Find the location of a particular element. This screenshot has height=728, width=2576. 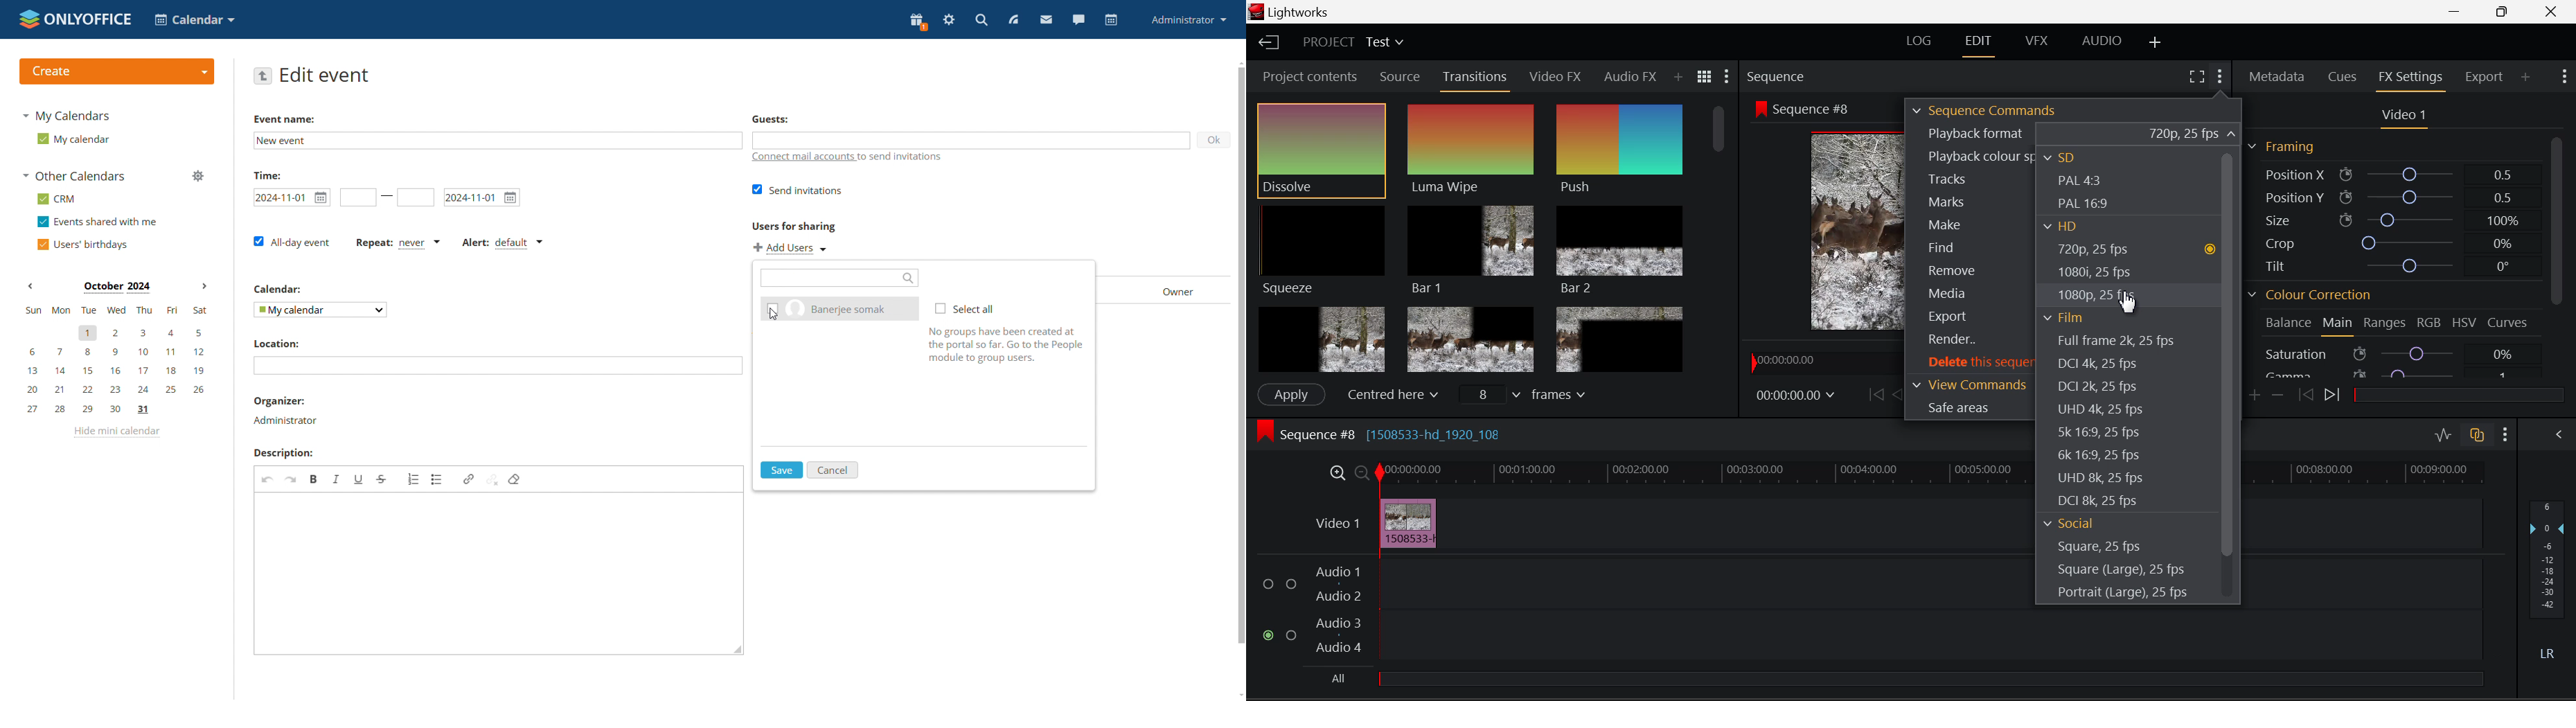

Decibel Level is located at coordinates (2548, 576).